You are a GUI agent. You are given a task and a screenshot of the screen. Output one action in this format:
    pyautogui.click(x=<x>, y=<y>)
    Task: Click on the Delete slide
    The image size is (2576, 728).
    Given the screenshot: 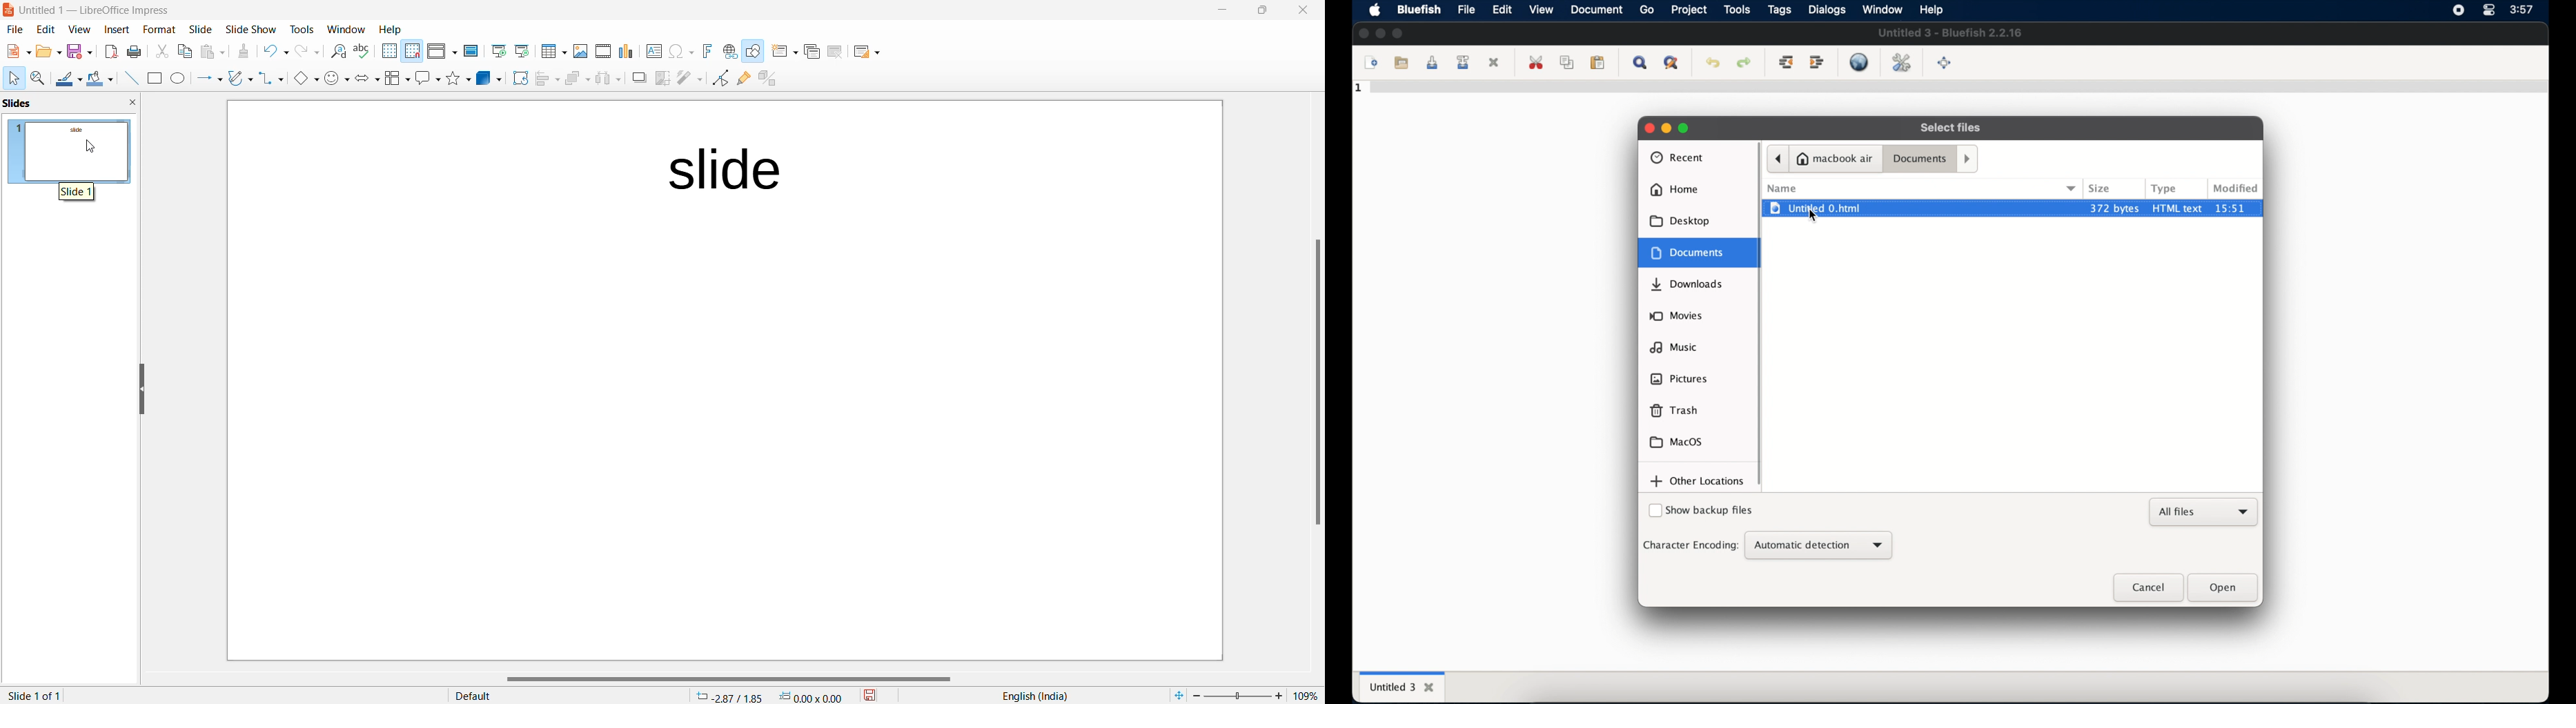 What is the action you would take?
    pyautogui.click(x=838, y=51)
    